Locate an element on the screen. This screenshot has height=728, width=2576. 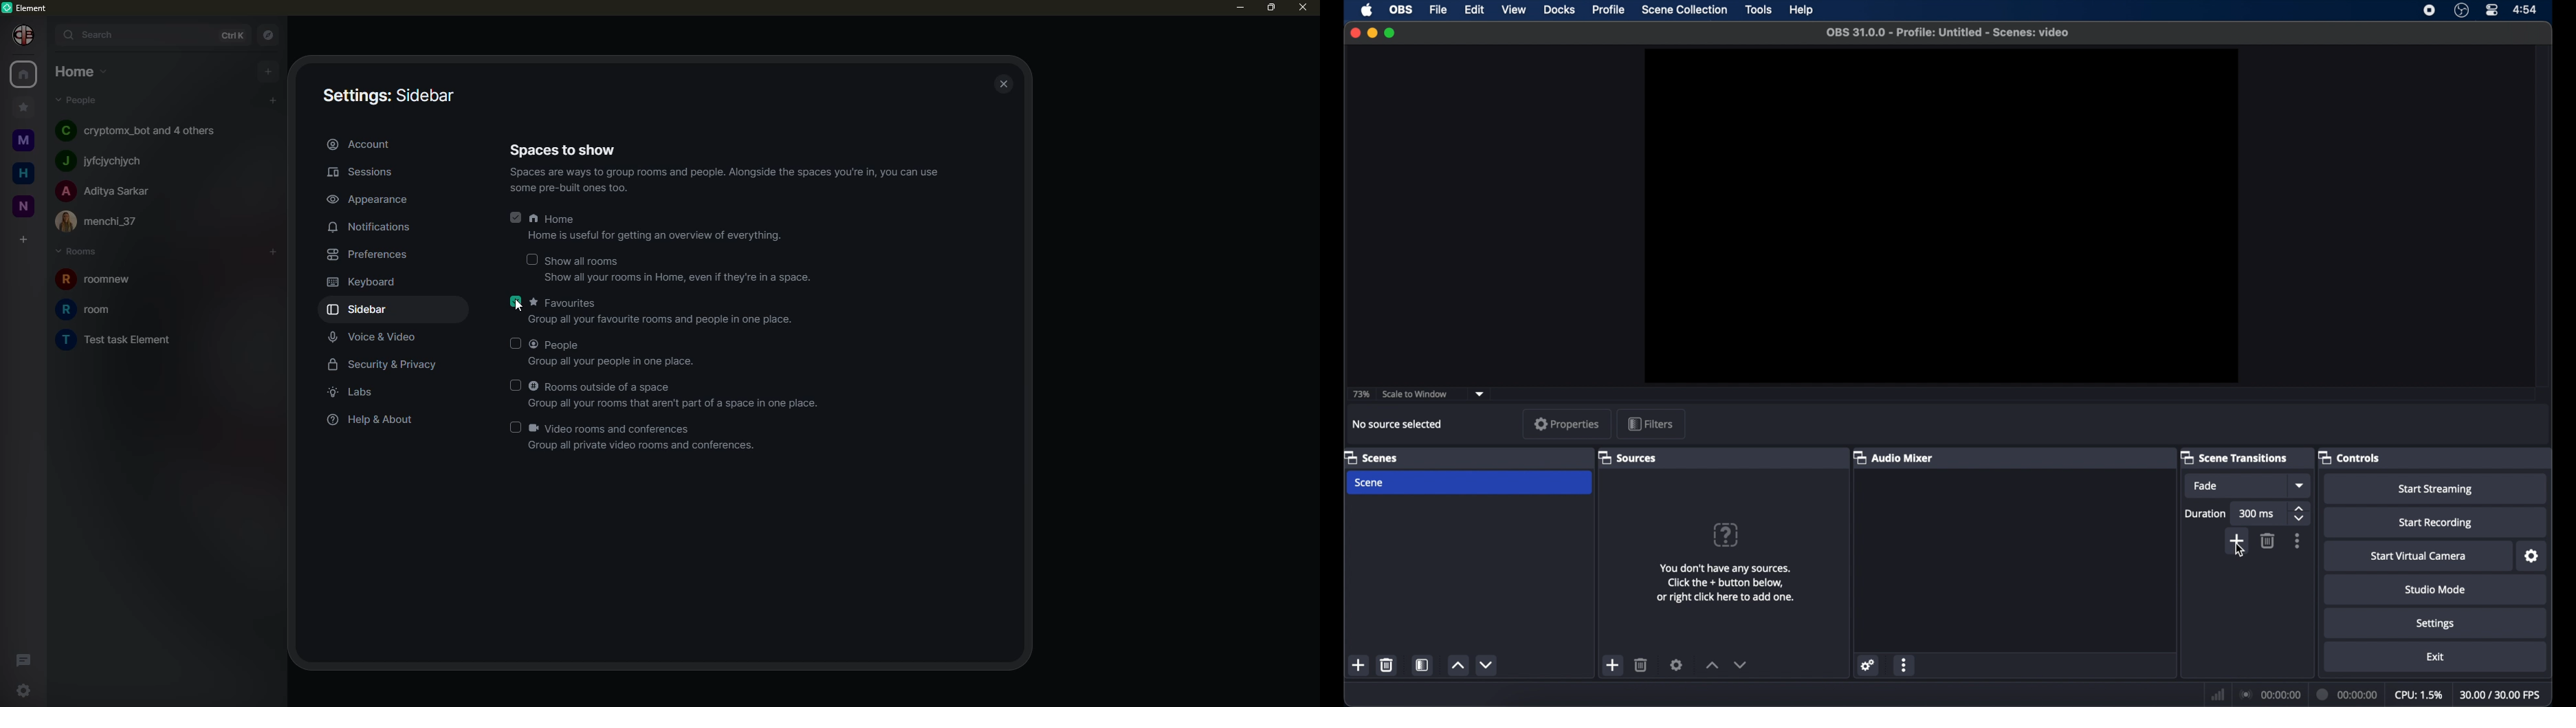
show all rooms is located at coordinates (679, 270).